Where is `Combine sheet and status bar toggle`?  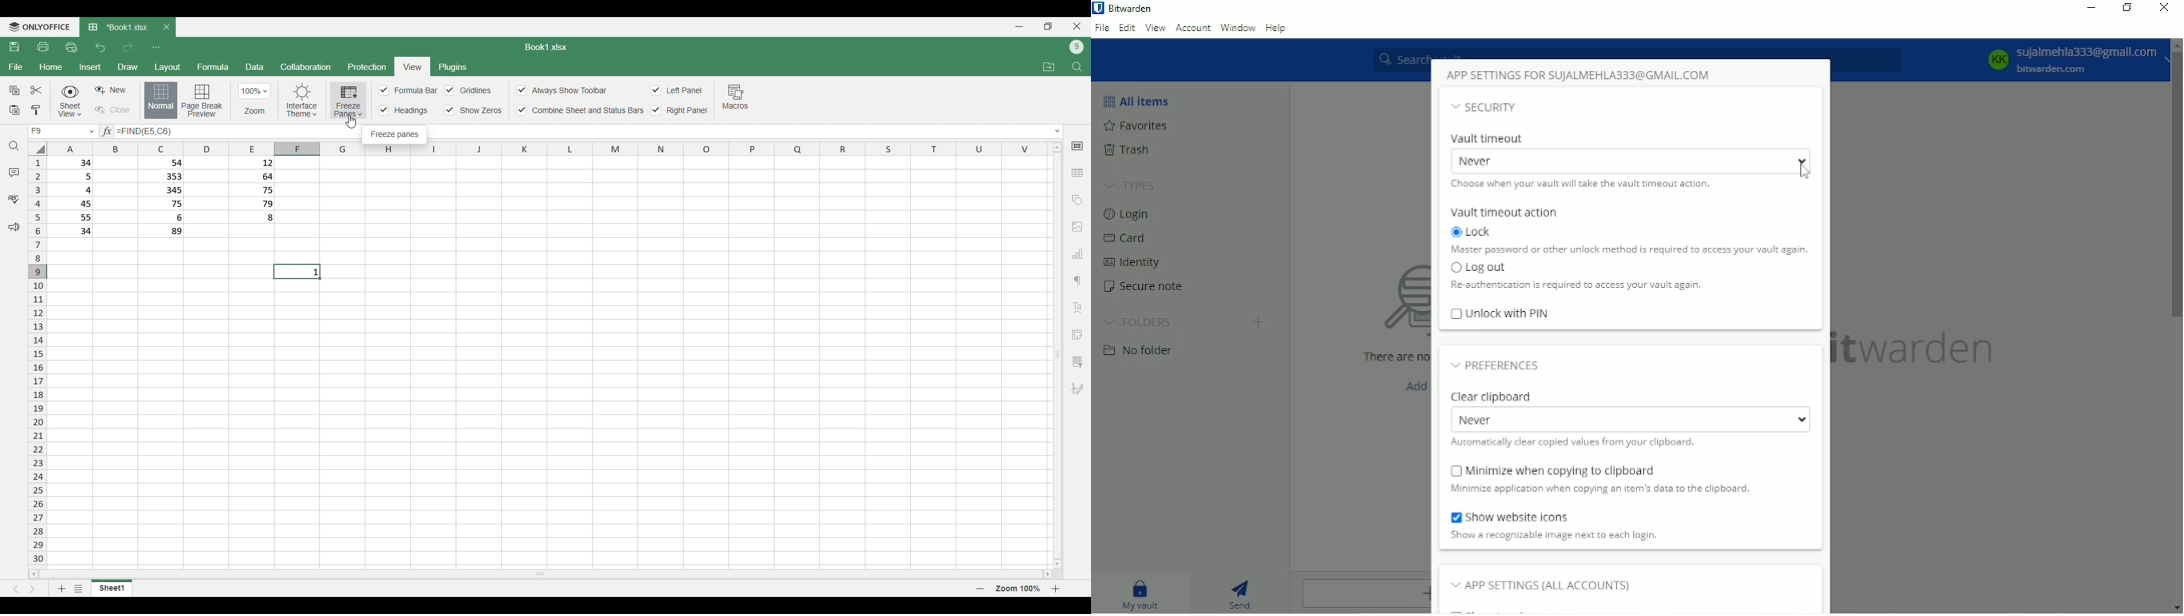 Combine sheet and status bar toggle is located at coordinates (580, 110).